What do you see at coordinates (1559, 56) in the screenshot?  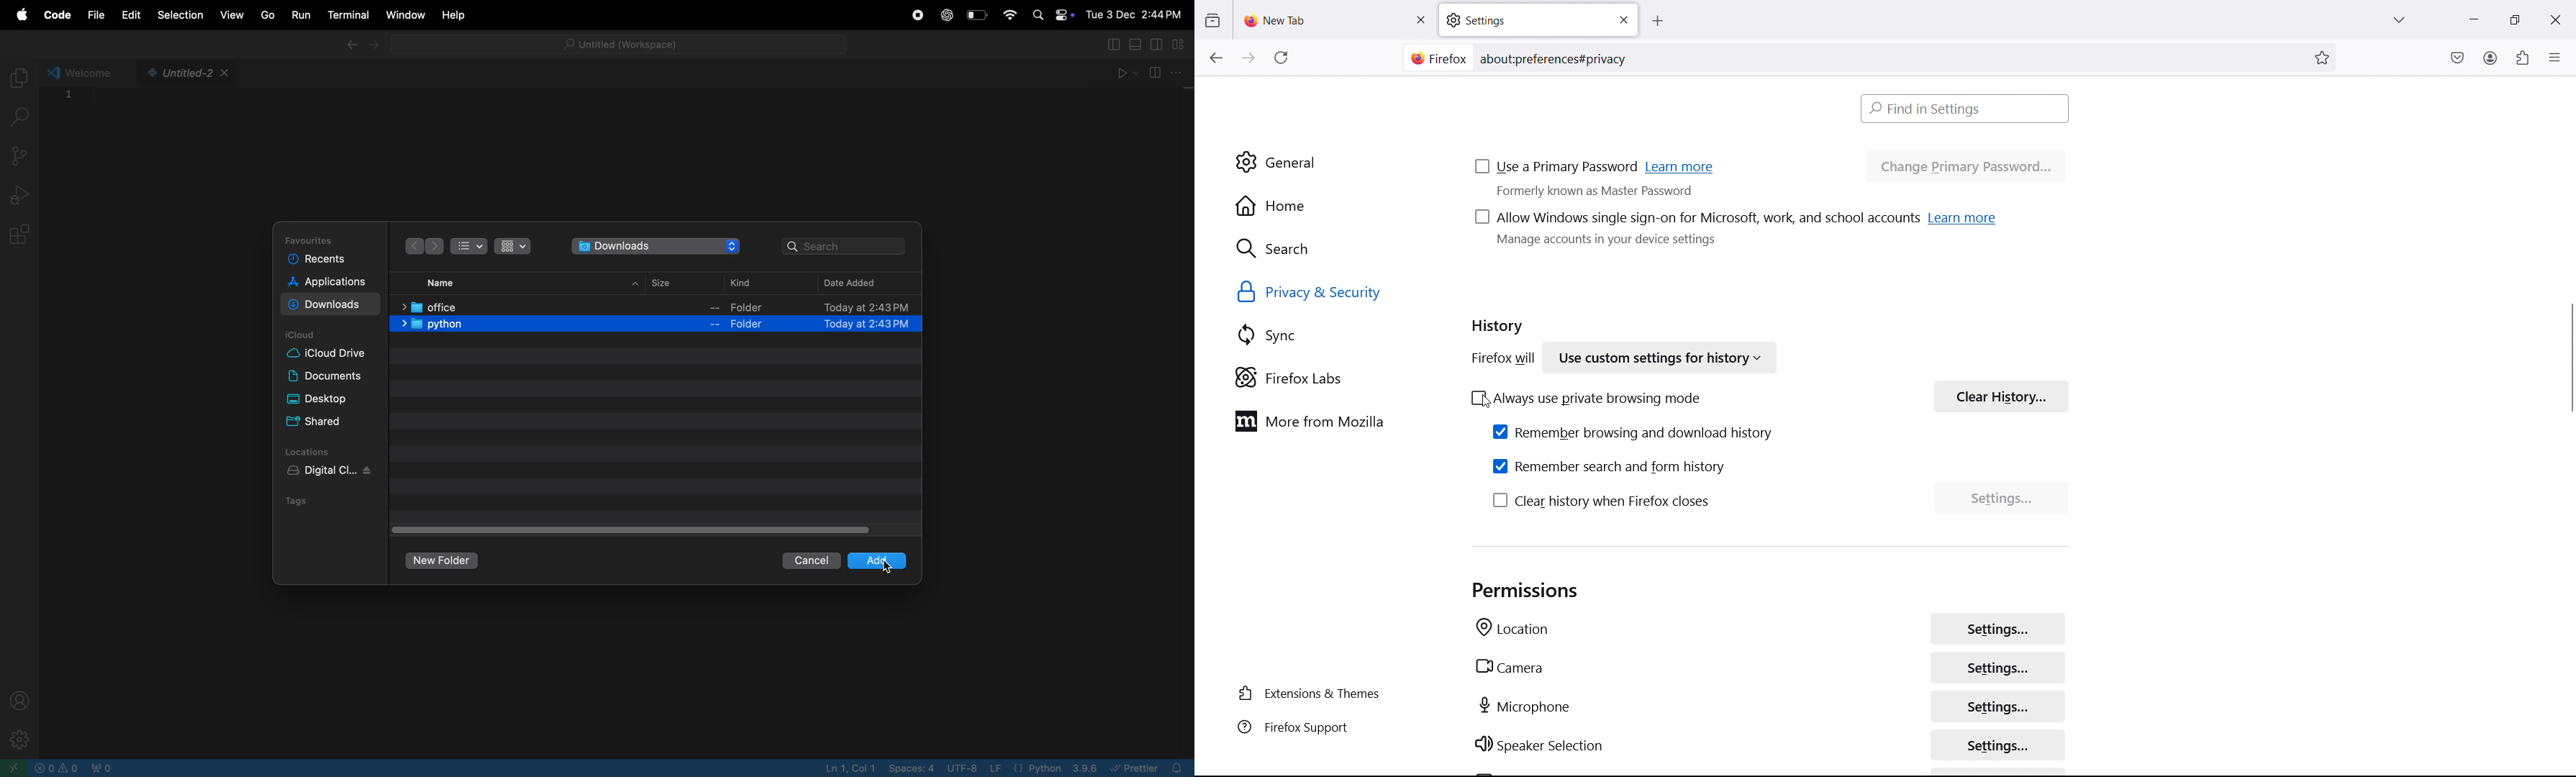 I see `aboutpreferences#privacy` at bounding box center [1559, 56].